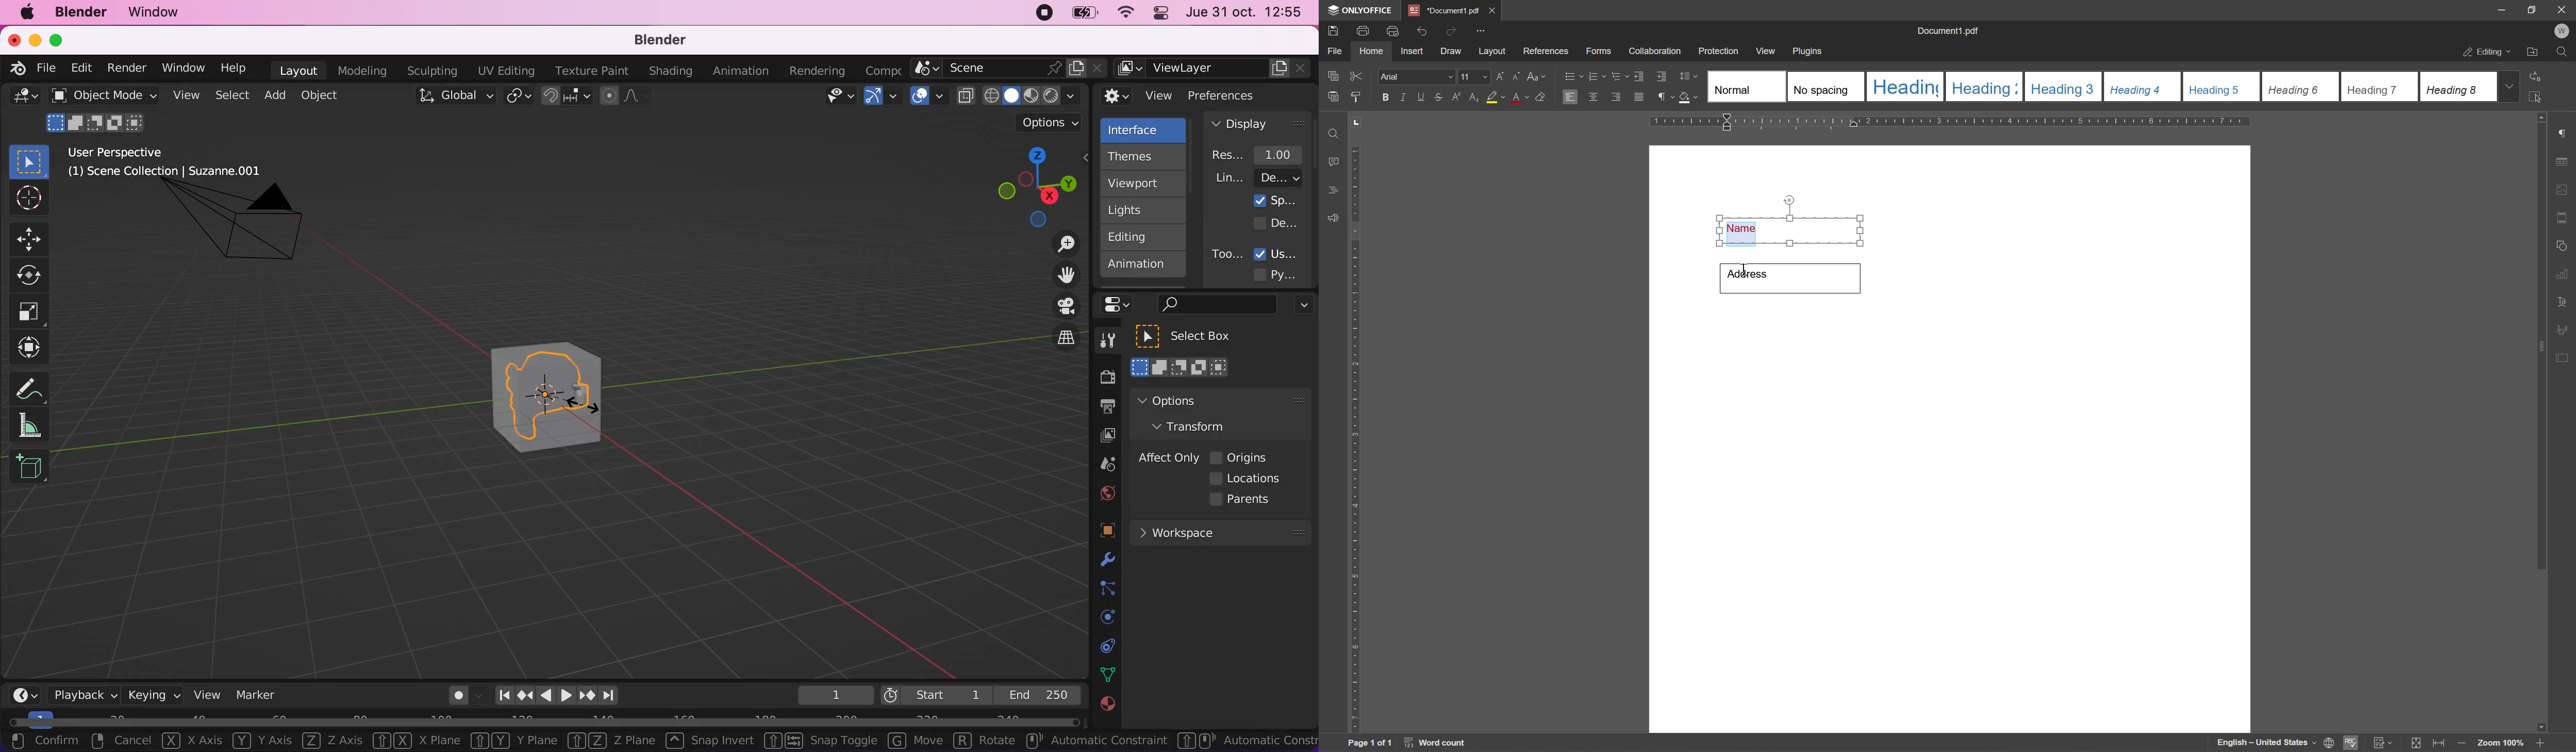 The image size is (2576, 756). Describe the element at coordinates (1372, 744) in the screenshot. I see `page 1 of 1` at that location.